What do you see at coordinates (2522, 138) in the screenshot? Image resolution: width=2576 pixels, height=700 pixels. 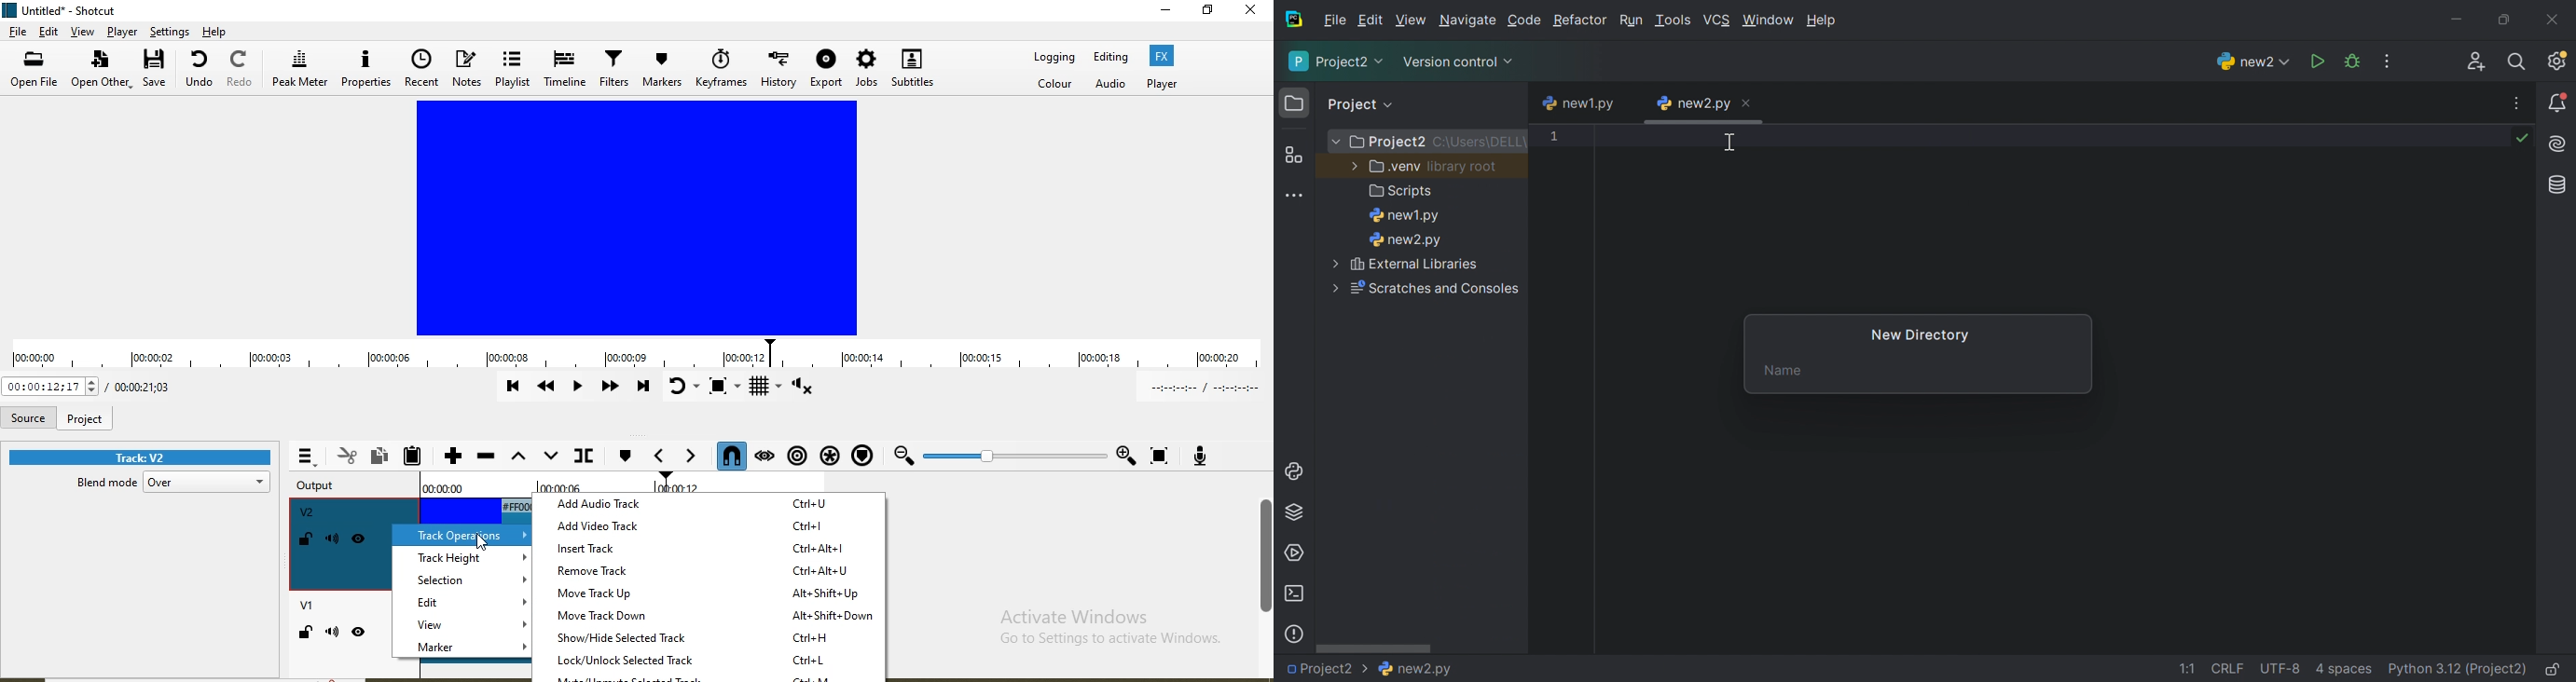 I see `No problems found` at bounding box center [2522, 138].